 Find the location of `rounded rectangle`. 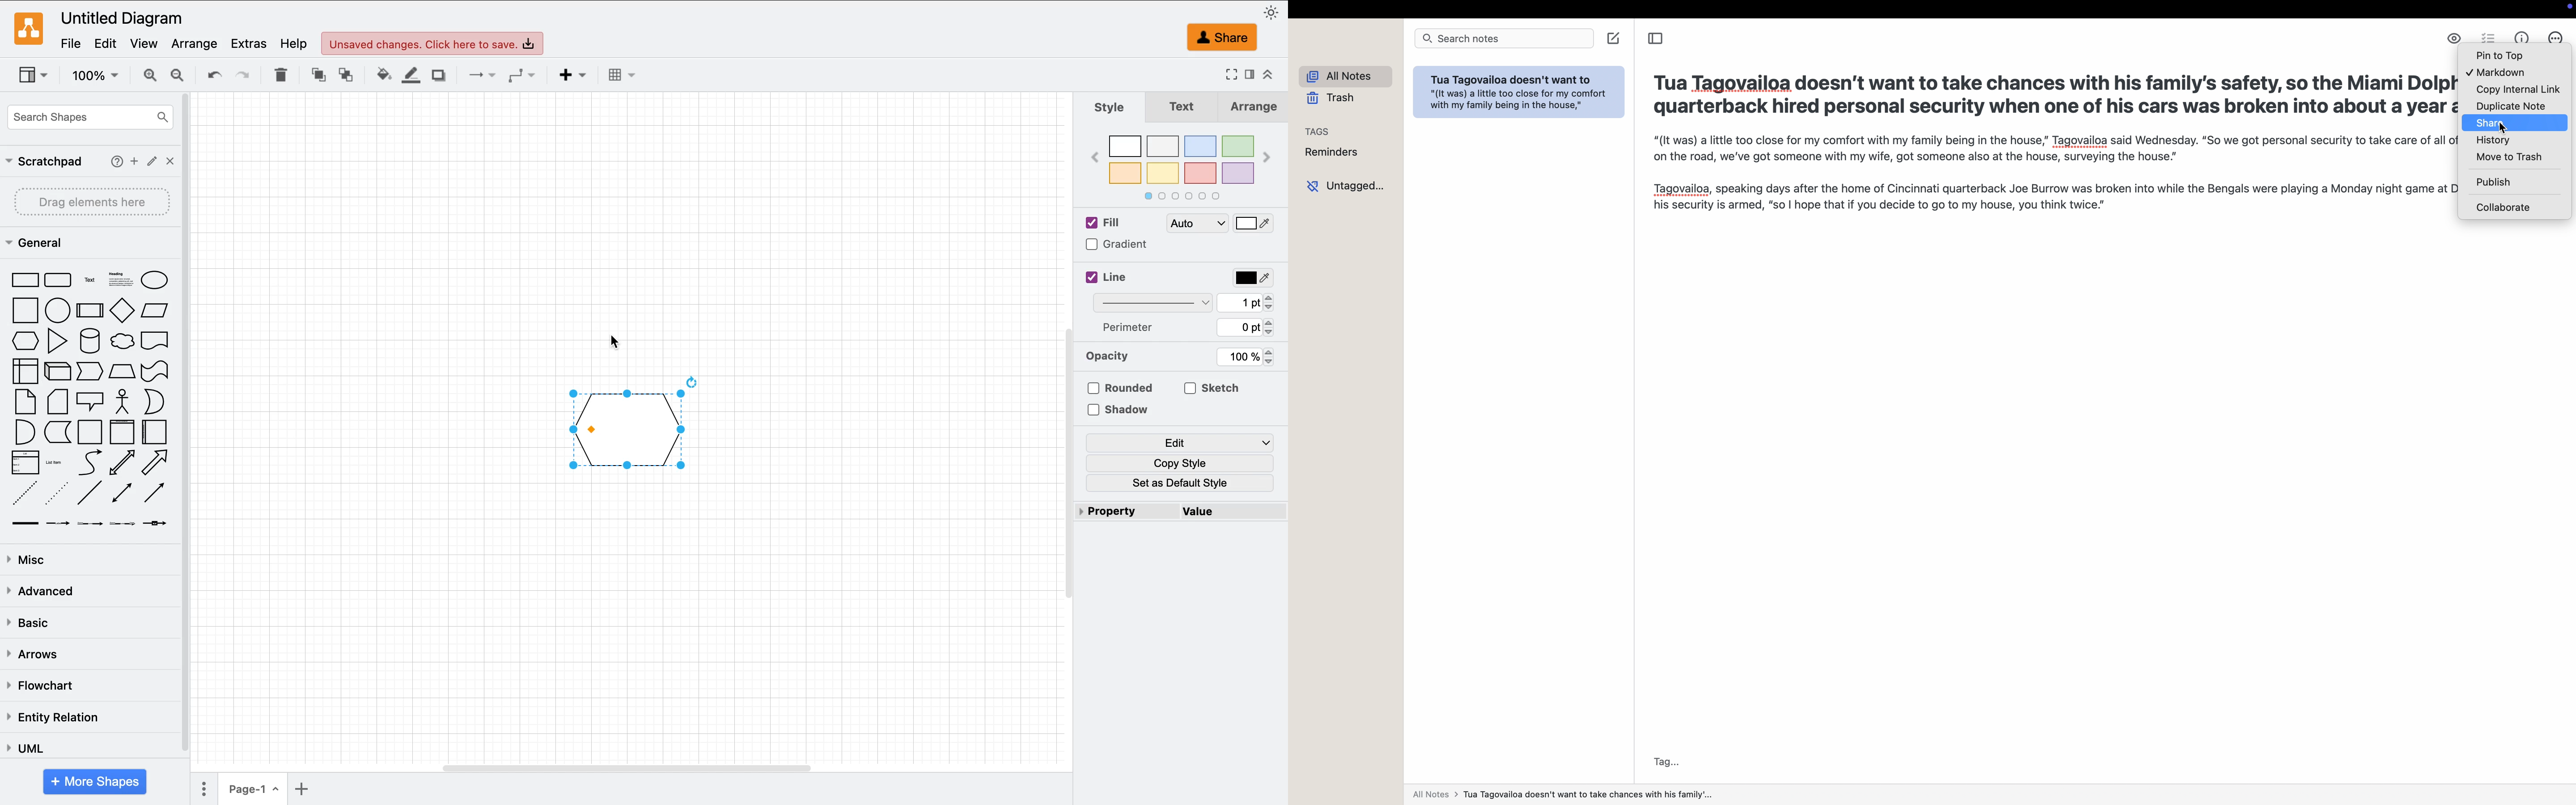

rounded rectangle is located at coordinates (58, 280).